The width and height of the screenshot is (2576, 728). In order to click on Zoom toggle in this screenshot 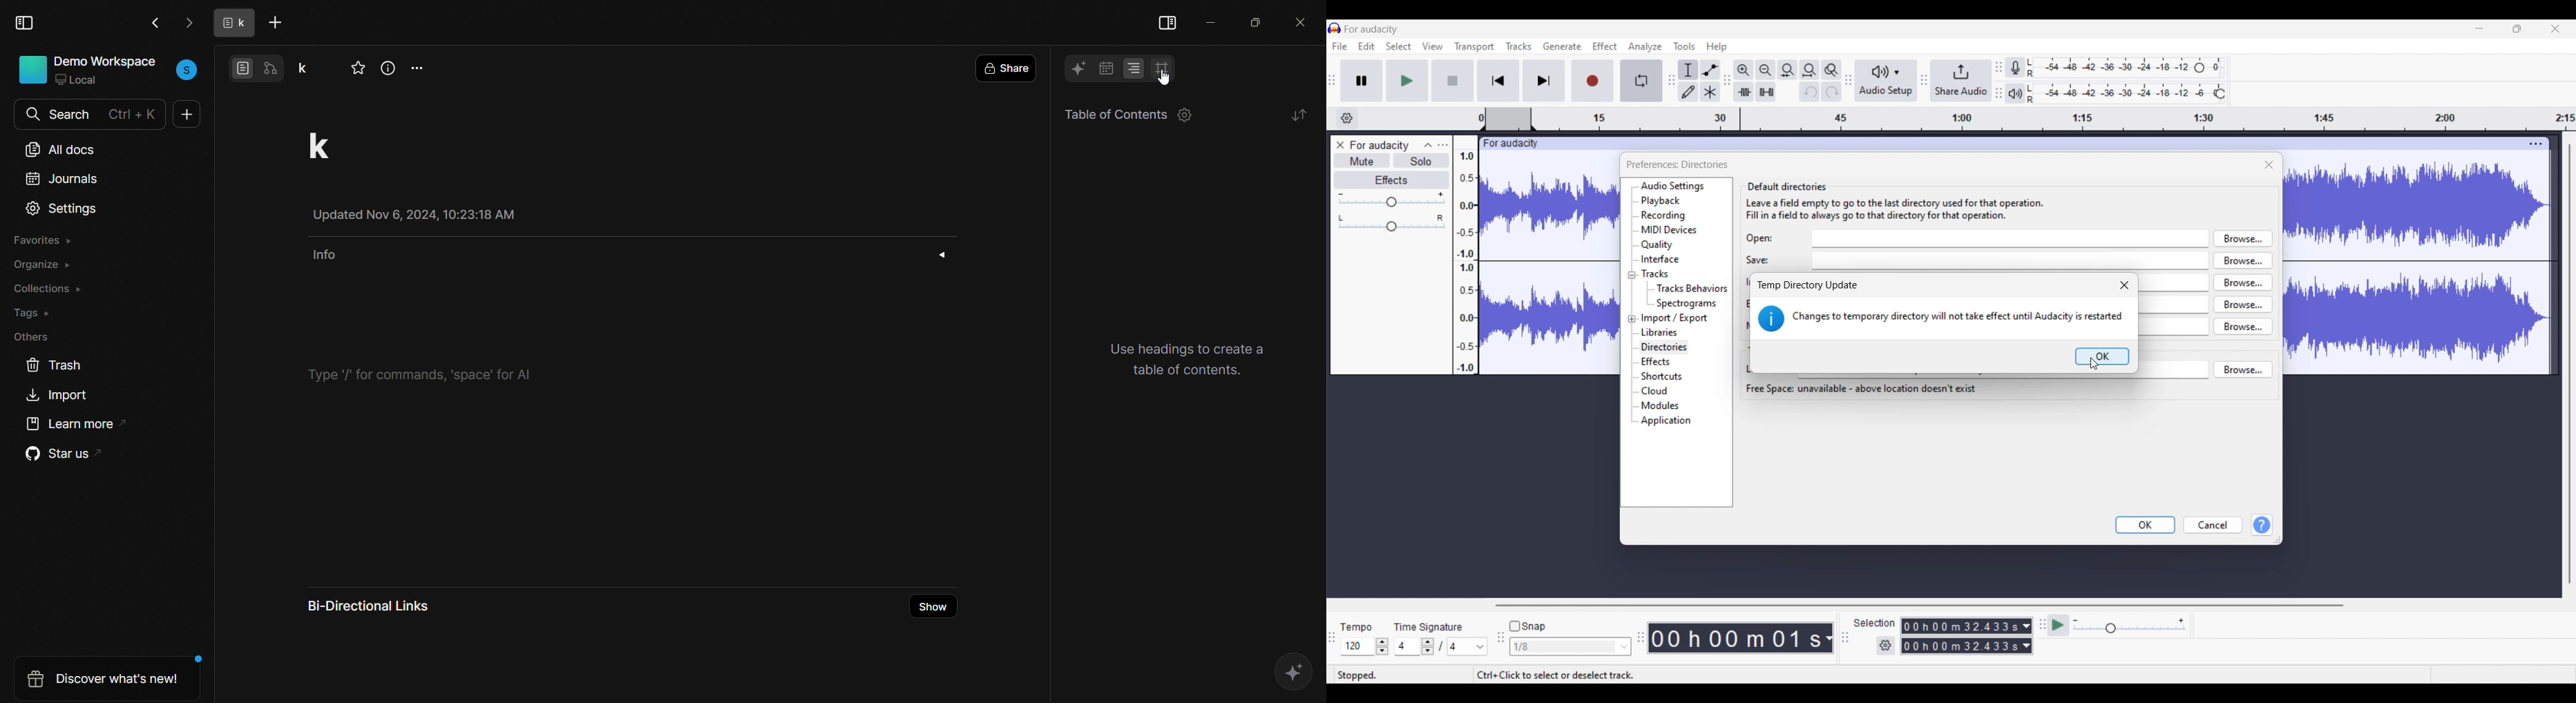, I will do `click(1832, 70)`.